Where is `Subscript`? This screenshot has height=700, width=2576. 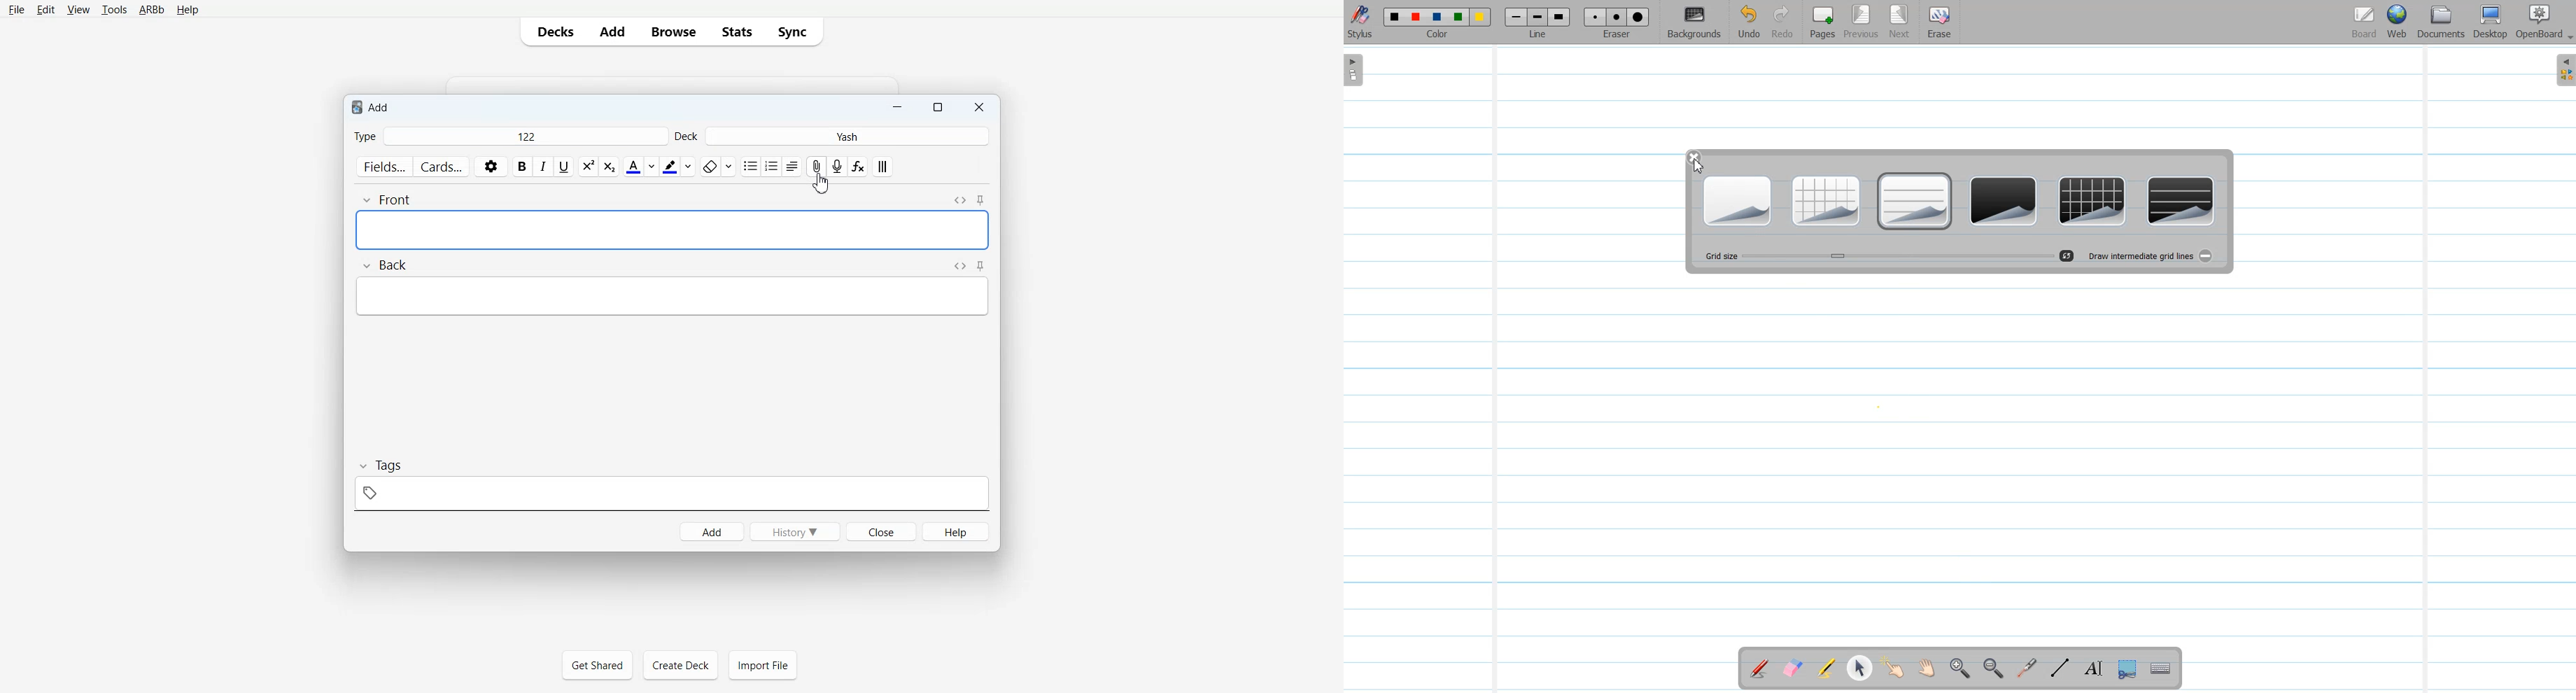
Subscript is located at coordinates (589, 167).